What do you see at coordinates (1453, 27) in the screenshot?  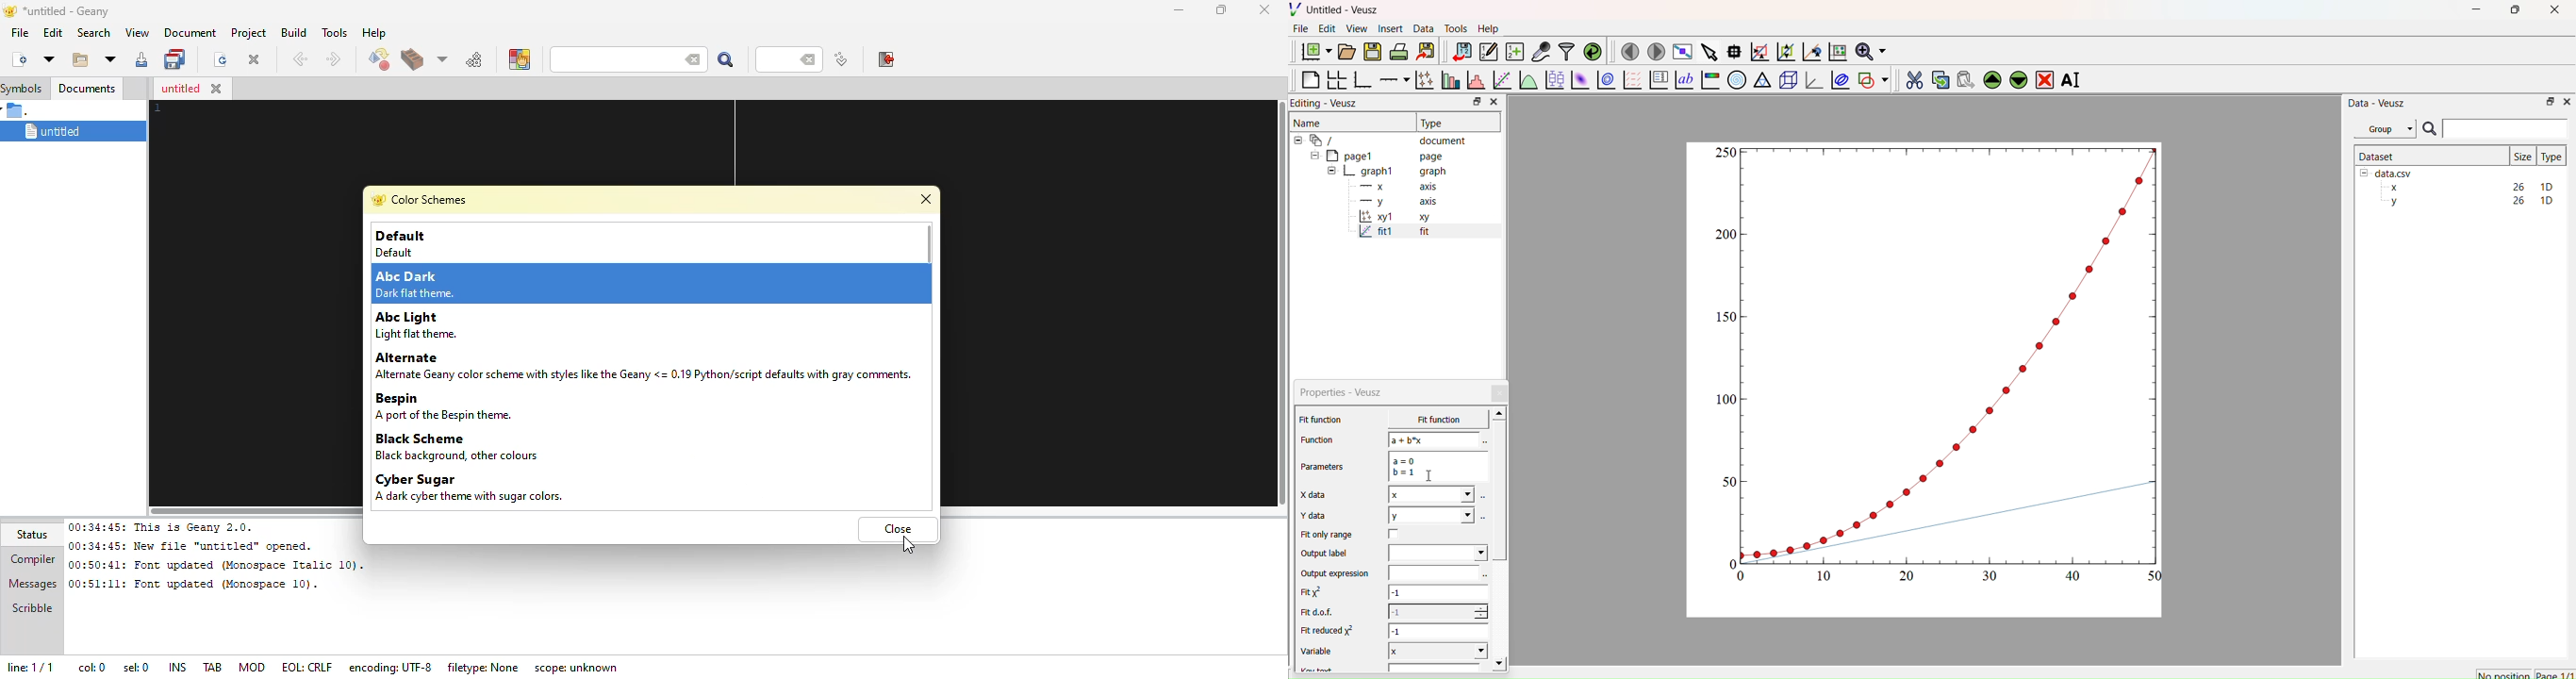 I see `Tools` at bounding box center [1453, 27].